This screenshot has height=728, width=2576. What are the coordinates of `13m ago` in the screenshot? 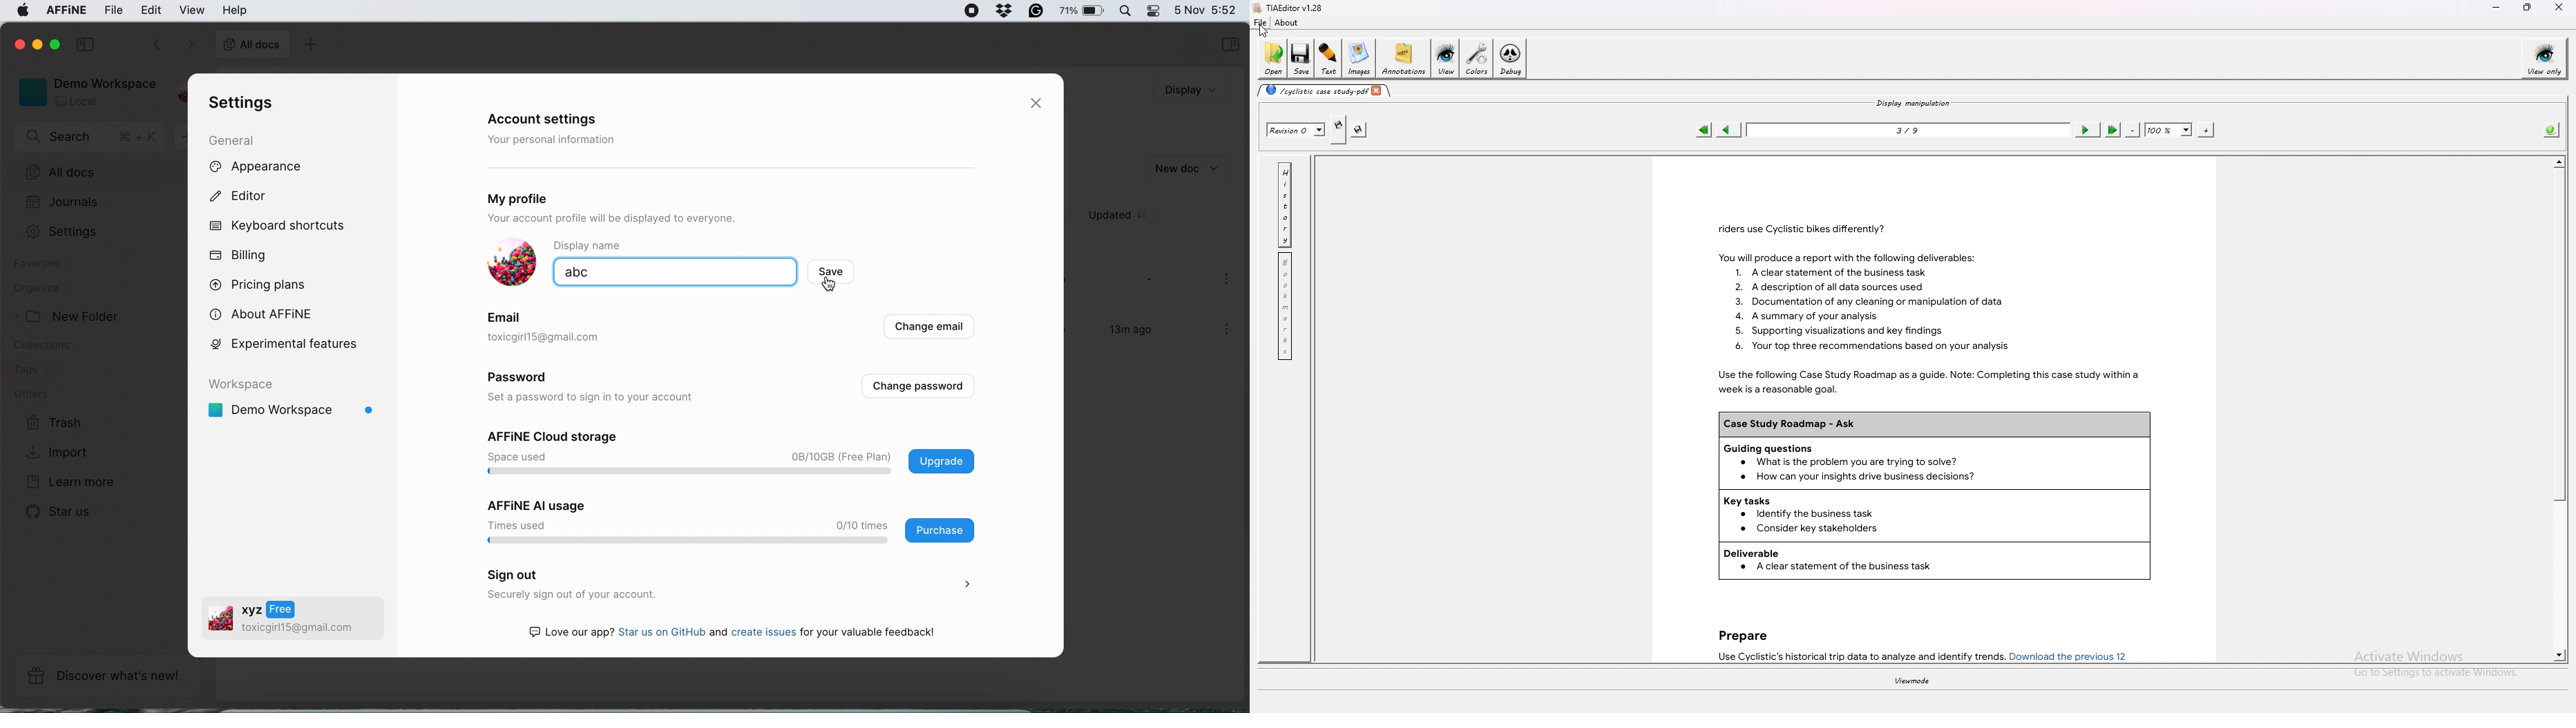 It's located at (1124, 334).